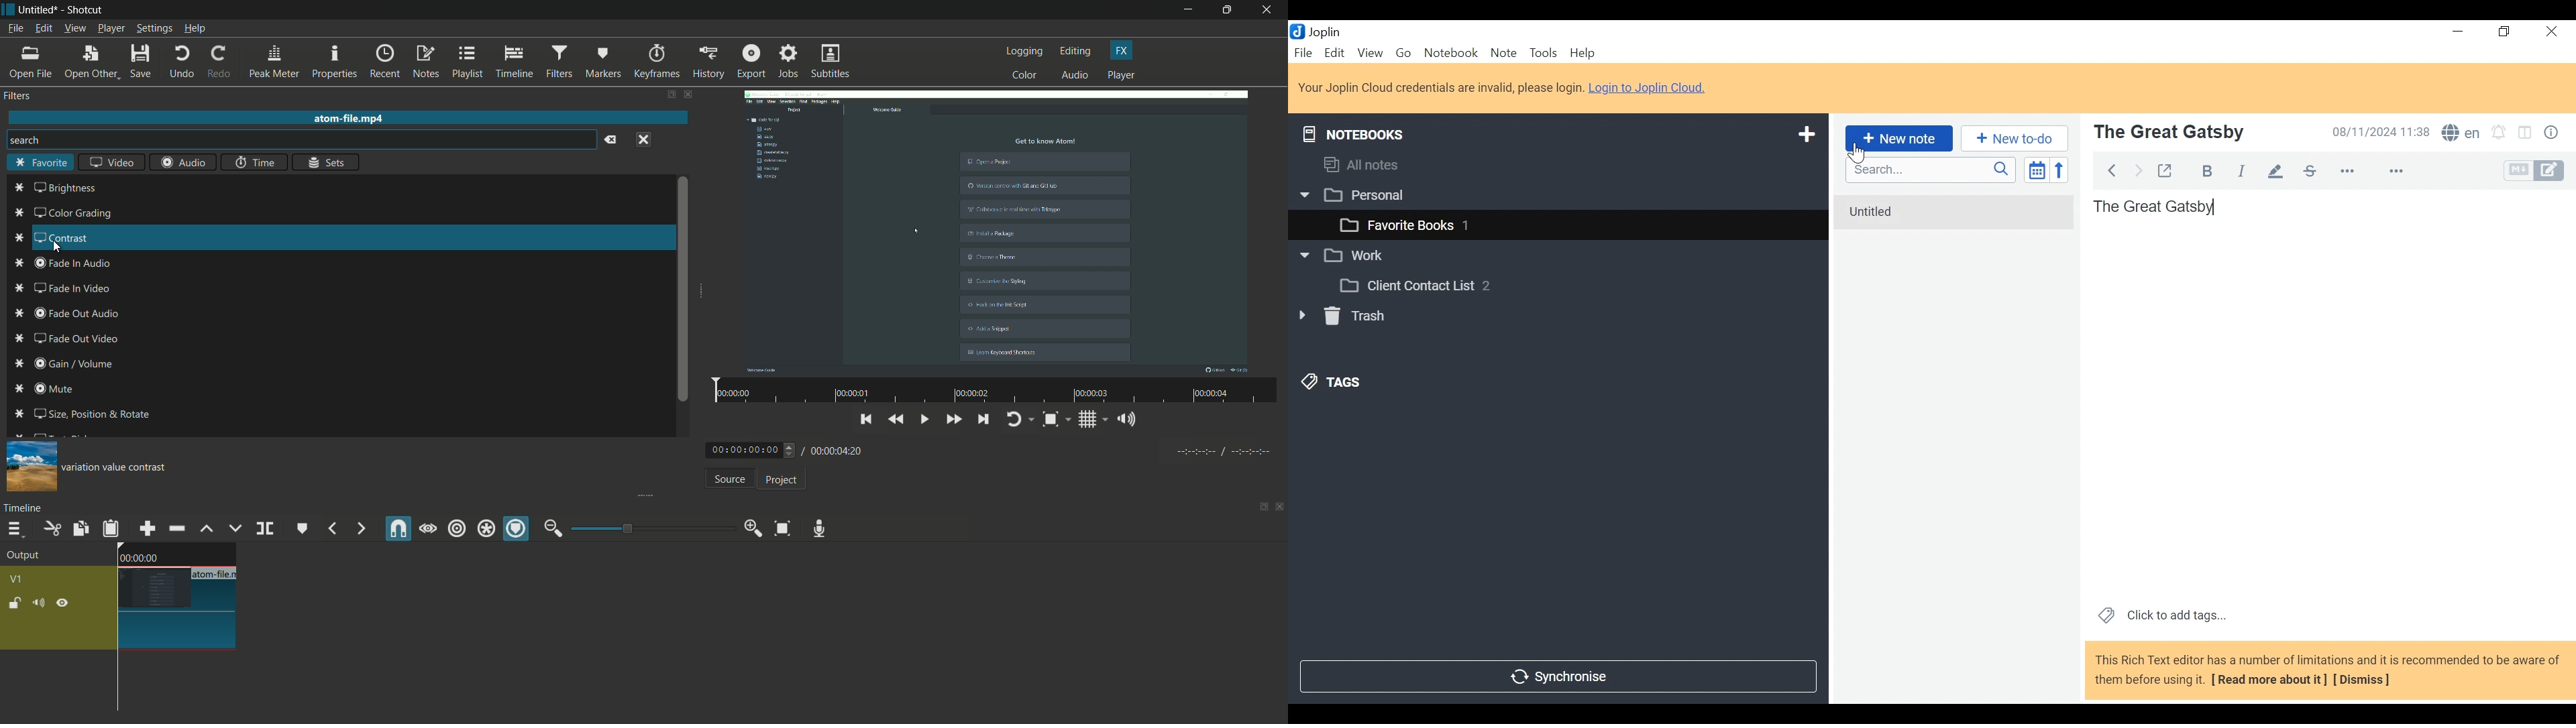  What do you see at coordinates (1341, 252) in the screenshot?
I see ` Work` at bounding box center [1341, 252].